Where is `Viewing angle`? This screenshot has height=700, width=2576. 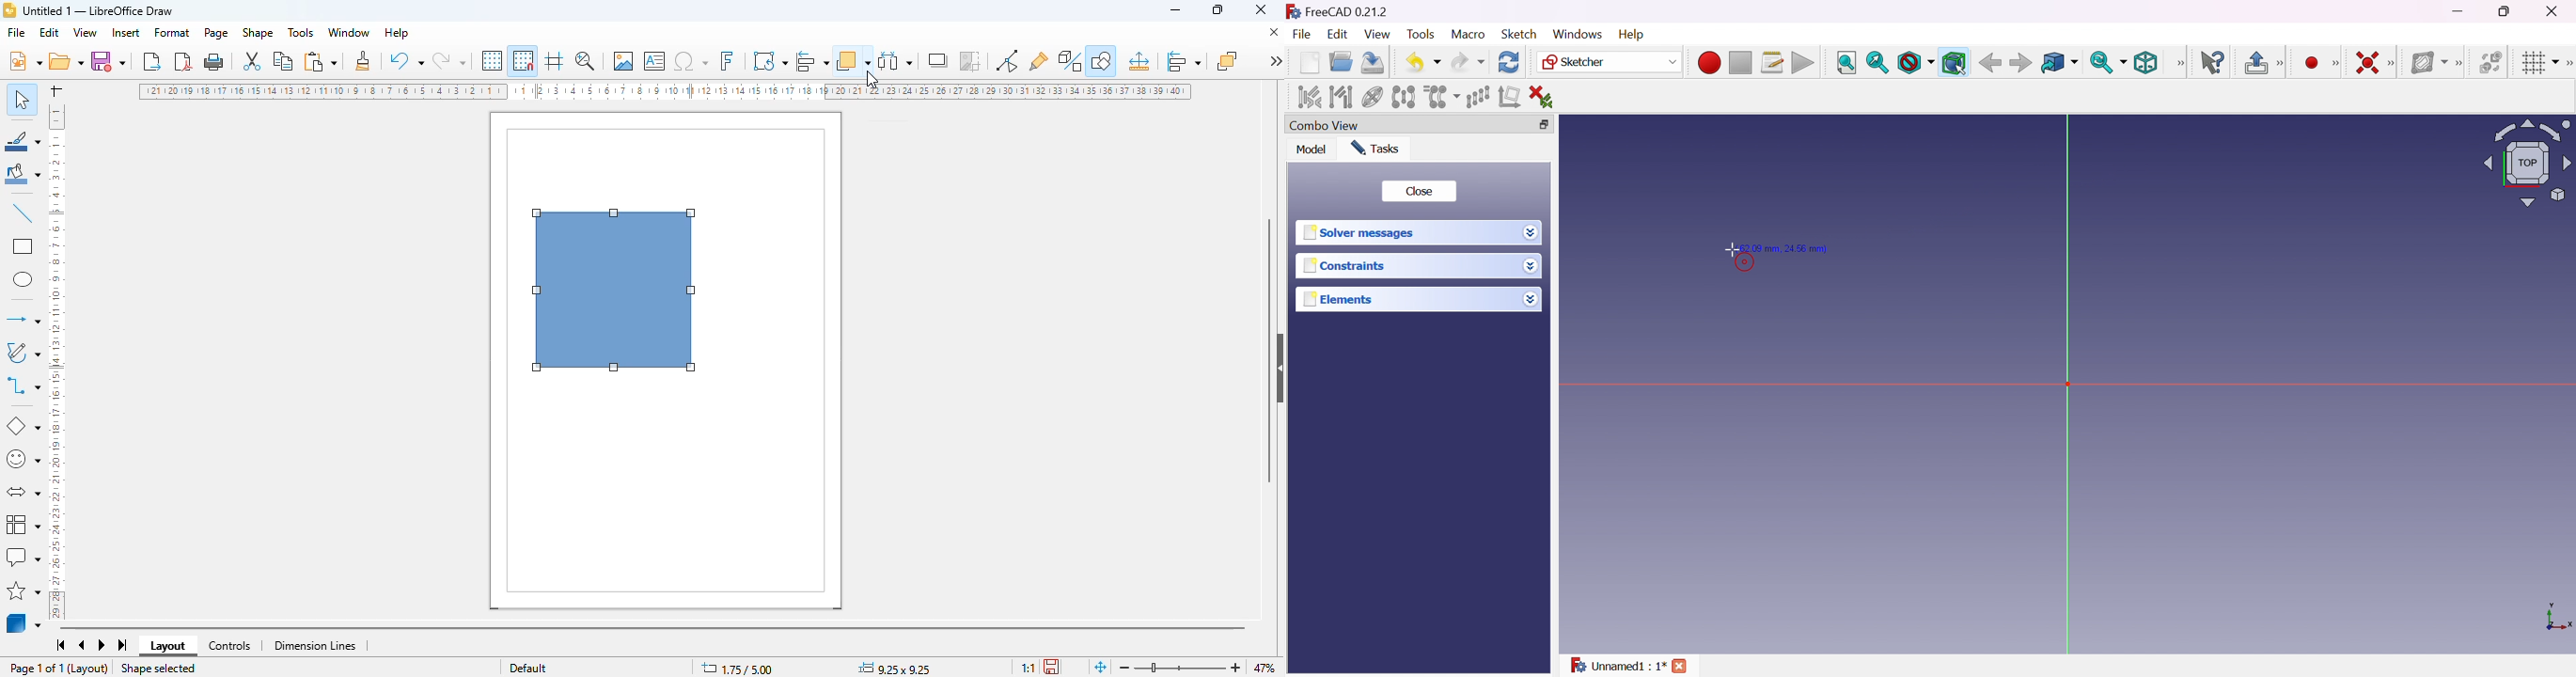
Viewing angle is located at coordinates (2525, 164).